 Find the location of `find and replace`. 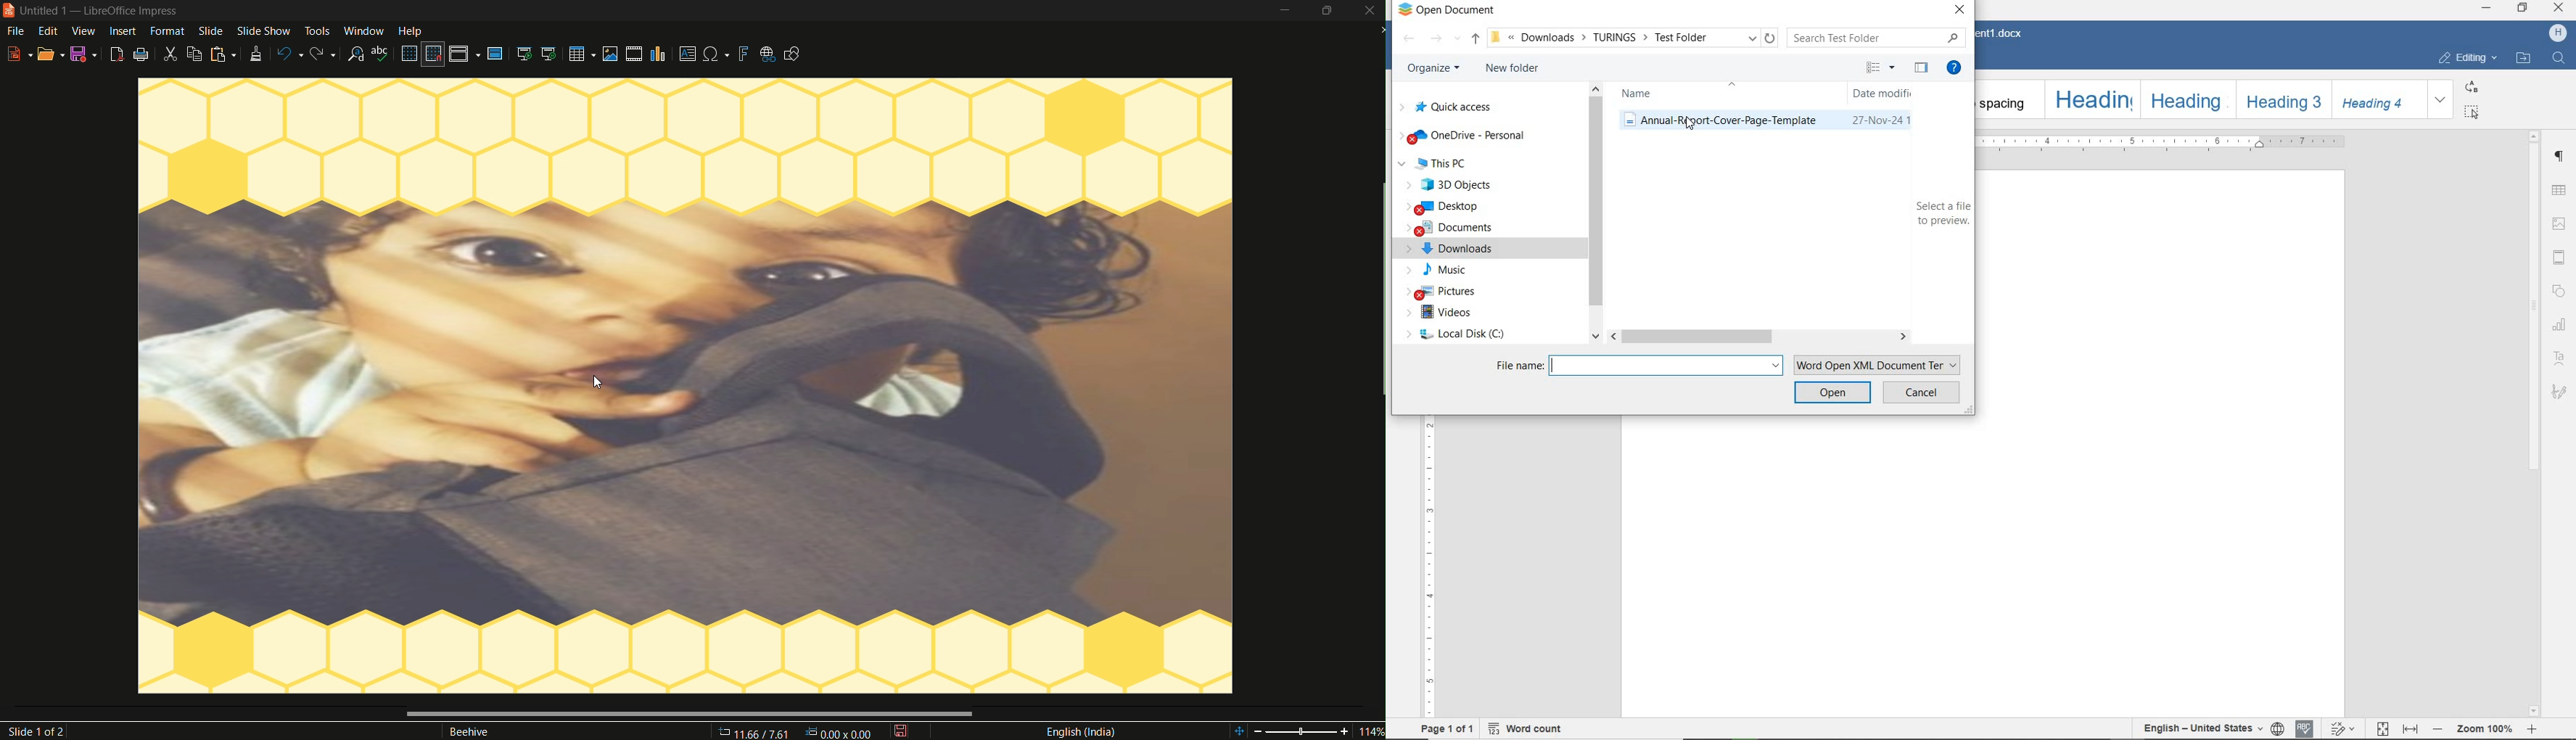

find and replace is located at coordinates (357, 54).